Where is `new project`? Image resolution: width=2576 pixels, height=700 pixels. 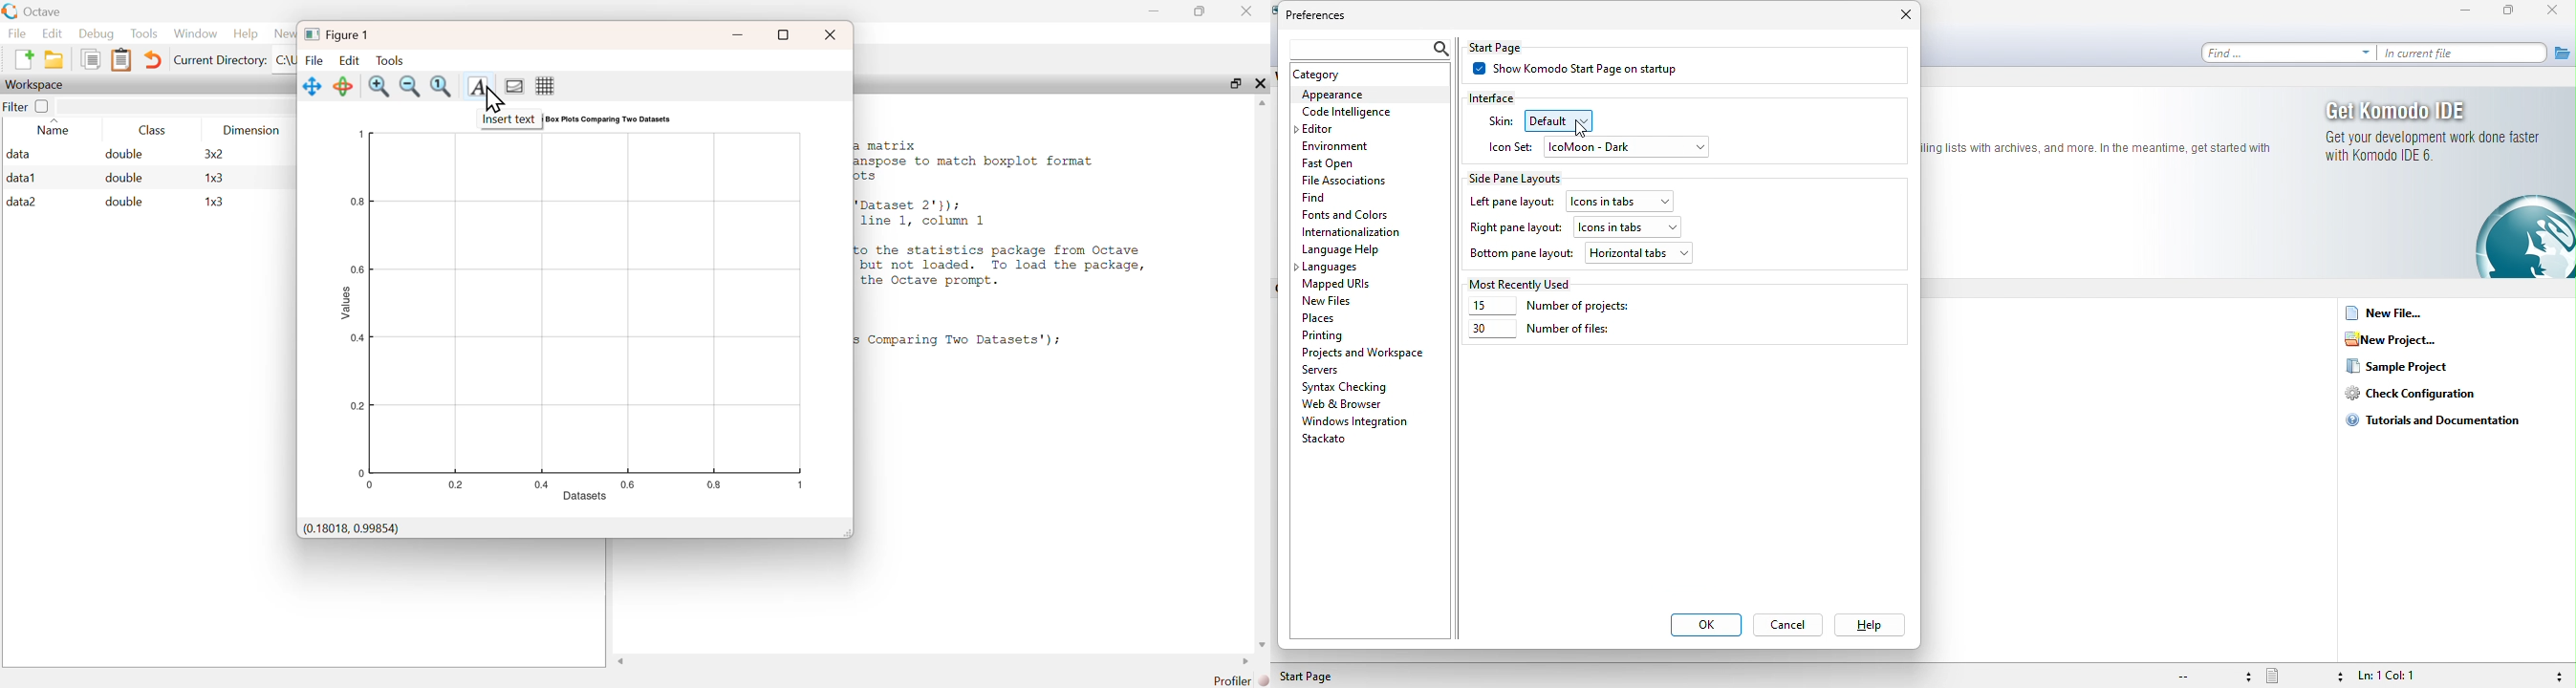 new project is located at coordinates (2397, 340).